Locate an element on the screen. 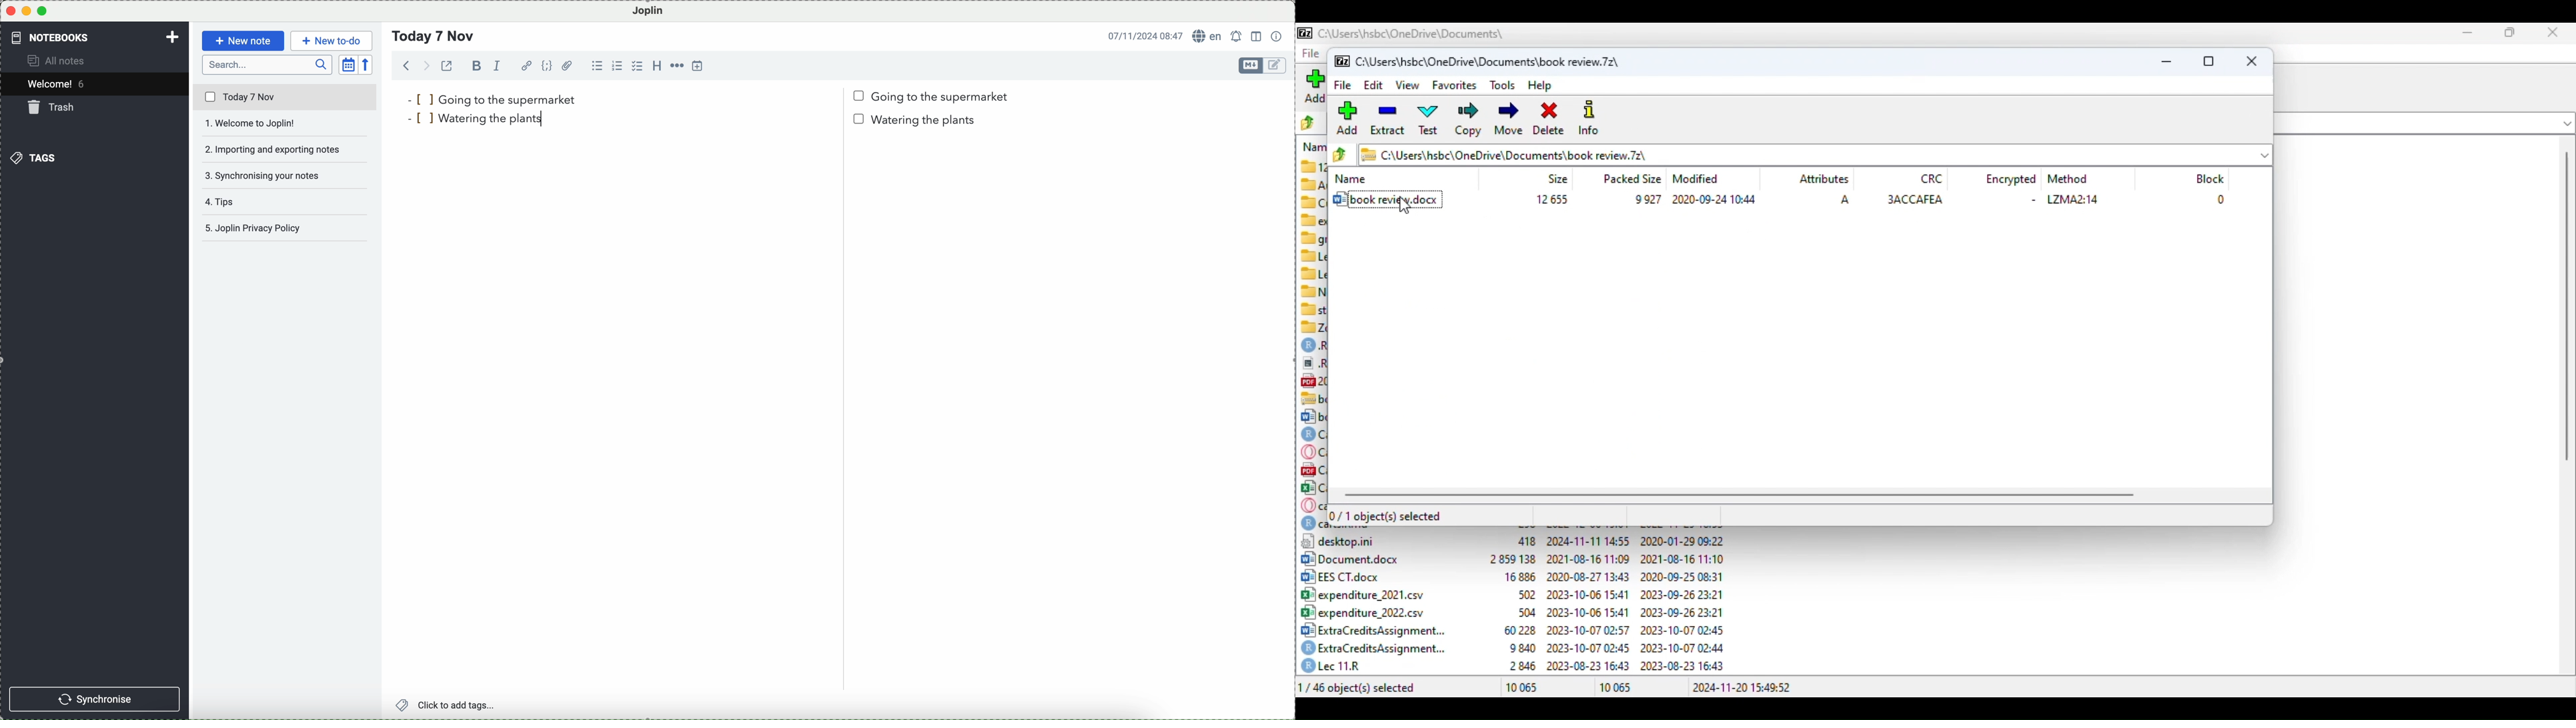 This screenshot has width=2576, height=728. new to-do button is located at coordinates (331, 41).